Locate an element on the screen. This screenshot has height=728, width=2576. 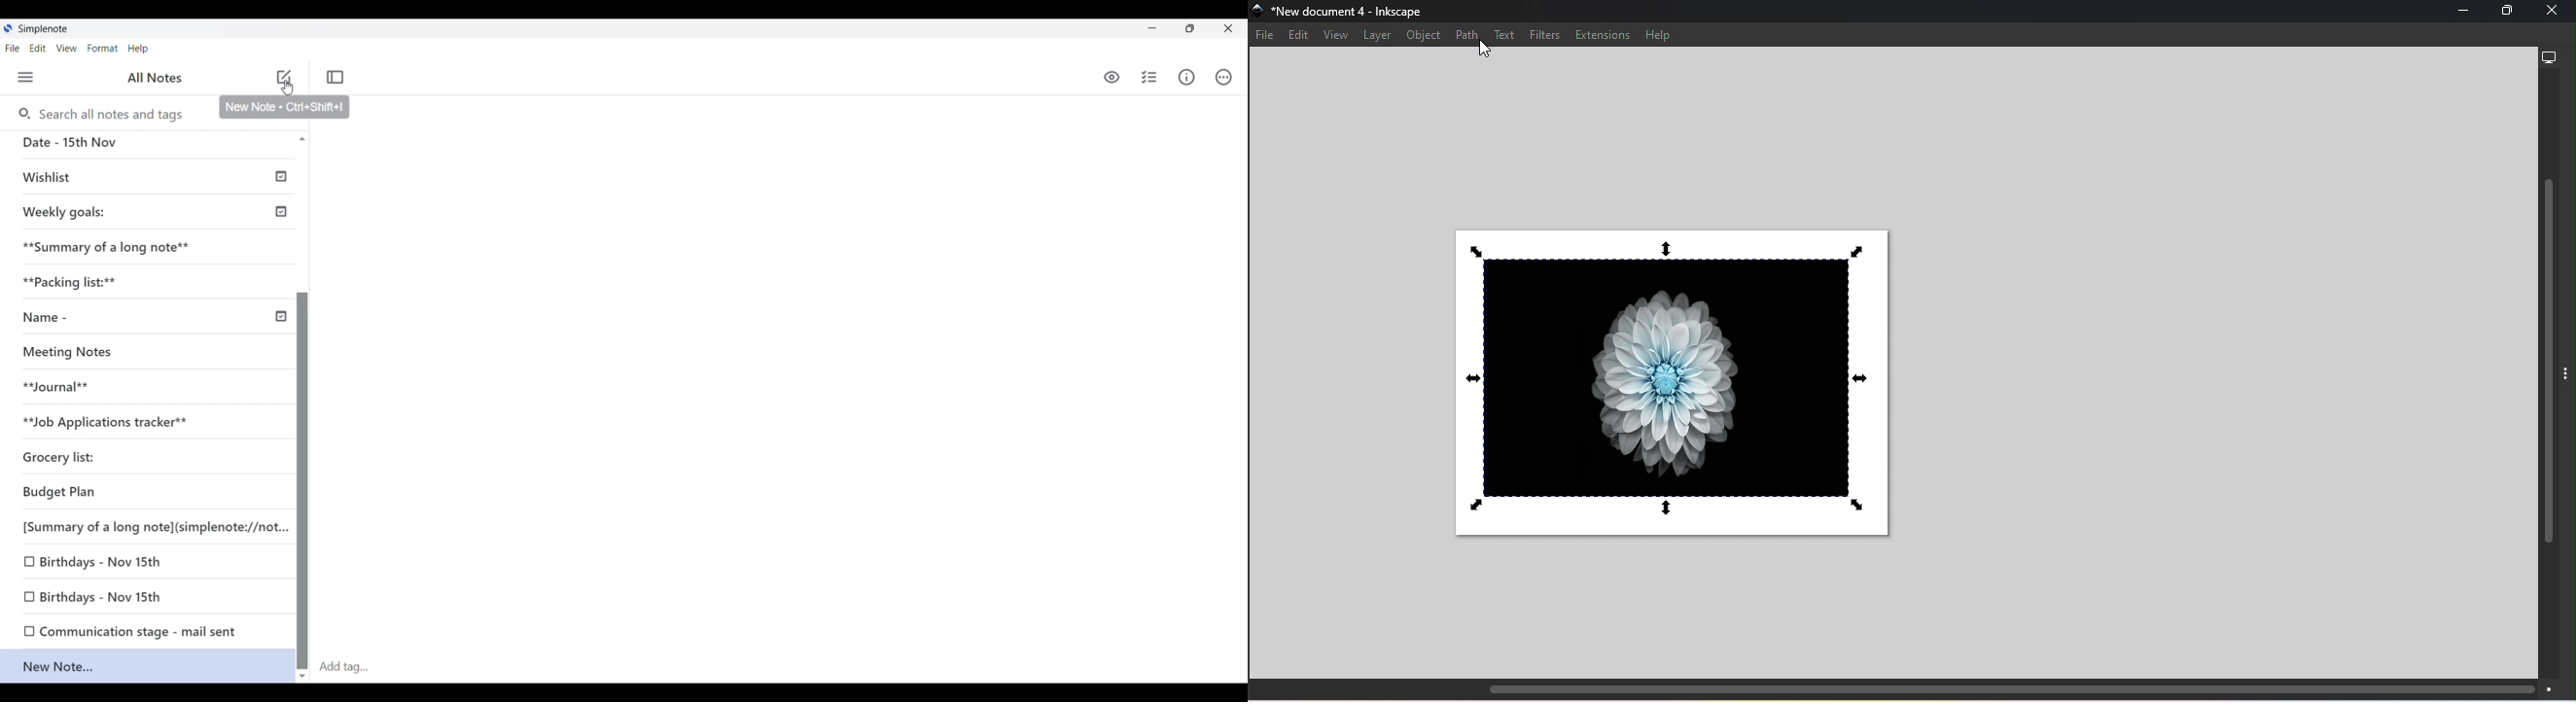
scroll down is located at coordinates (298, 675).